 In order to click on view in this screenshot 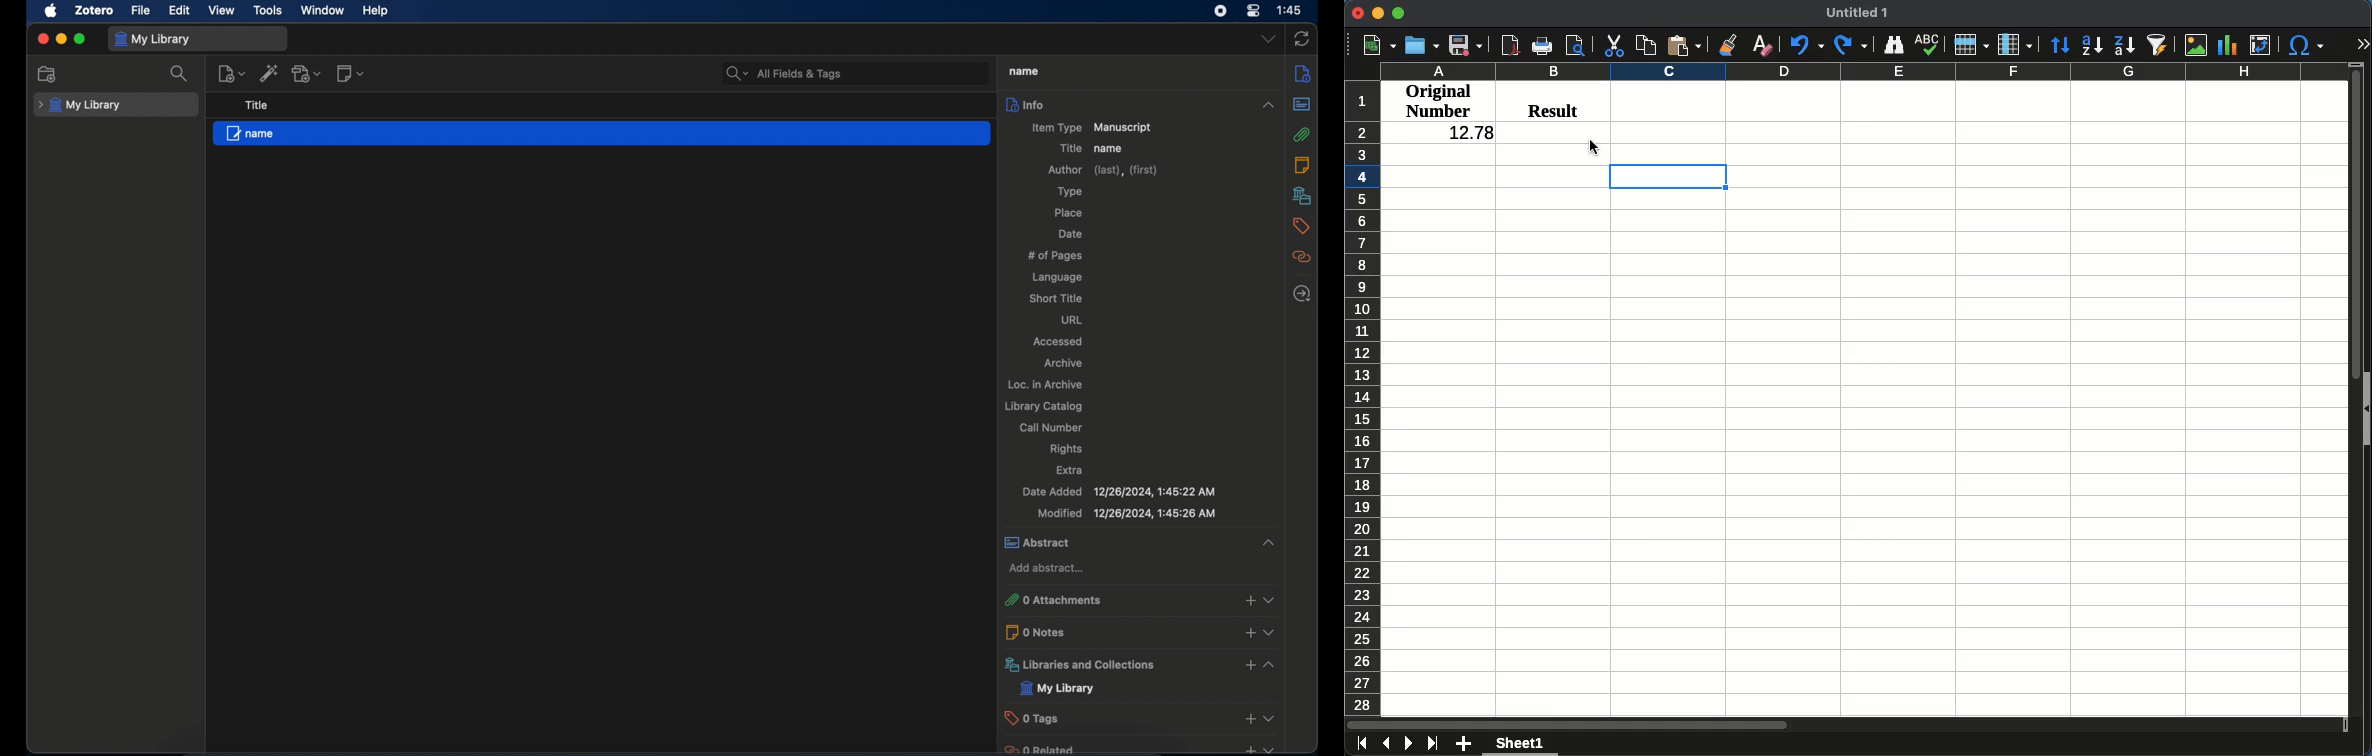, I will do `click(223, 10)`.